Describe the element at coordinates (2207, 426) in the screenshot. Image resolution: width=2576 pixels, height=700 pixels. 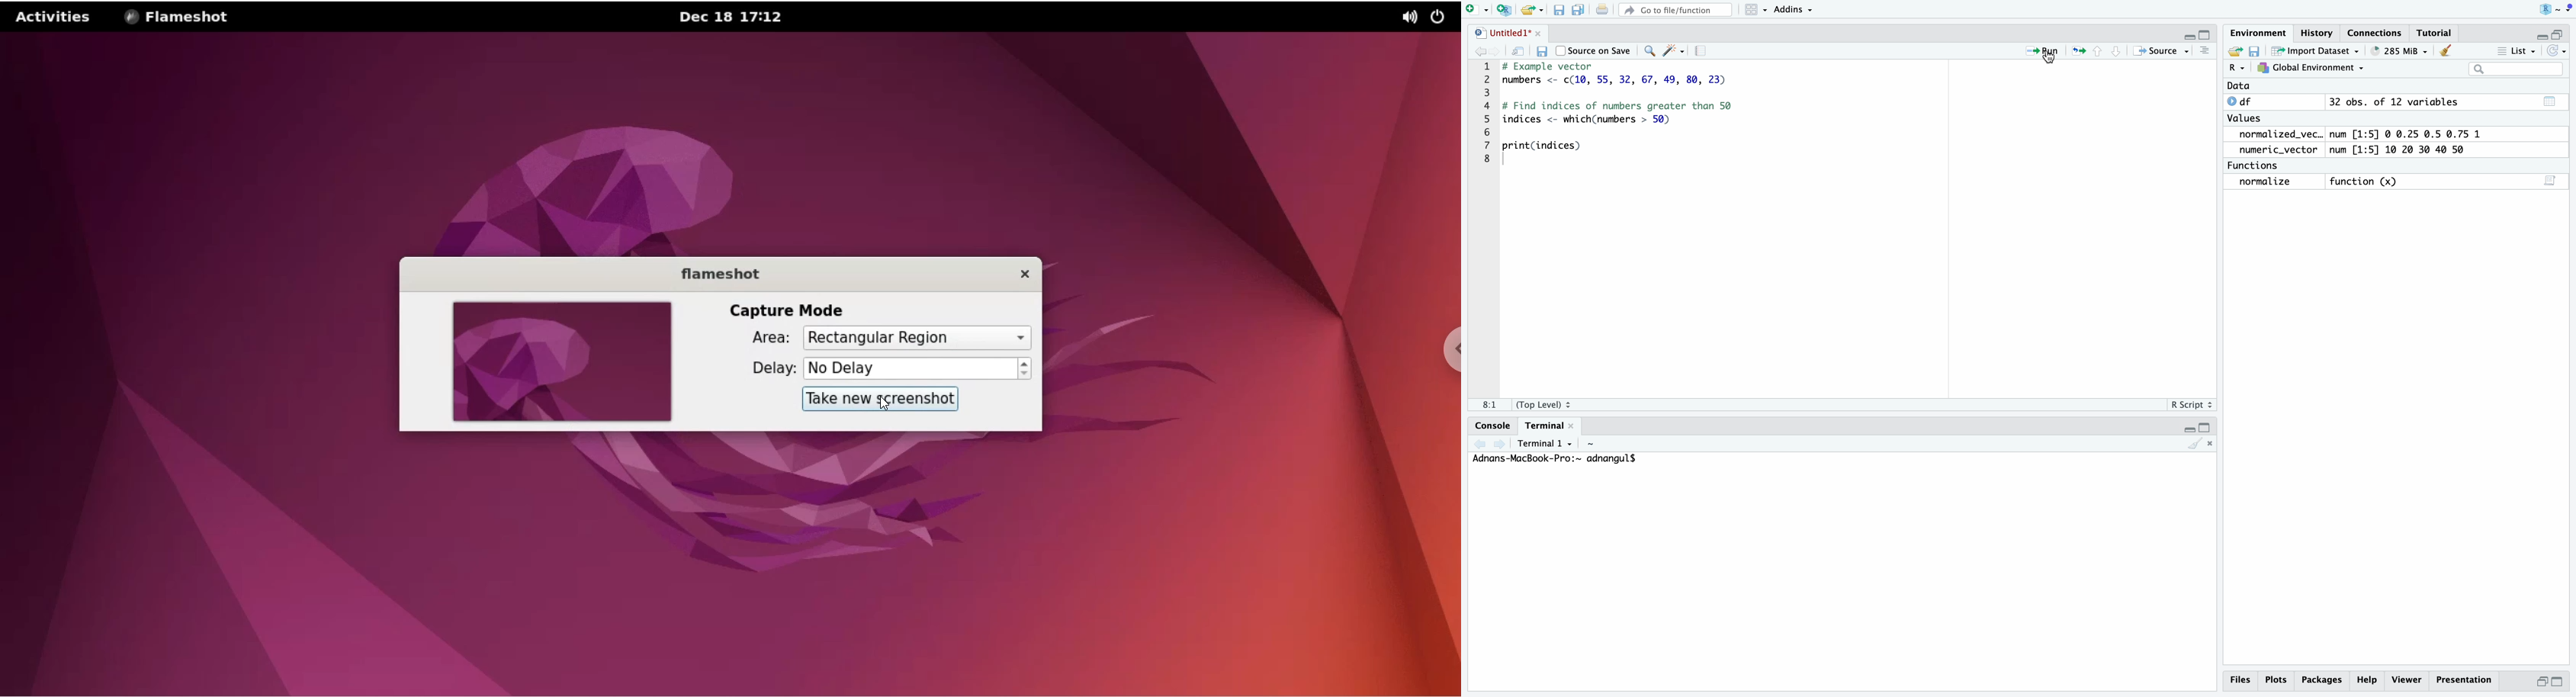
I see `MAXIMISE` at that location.